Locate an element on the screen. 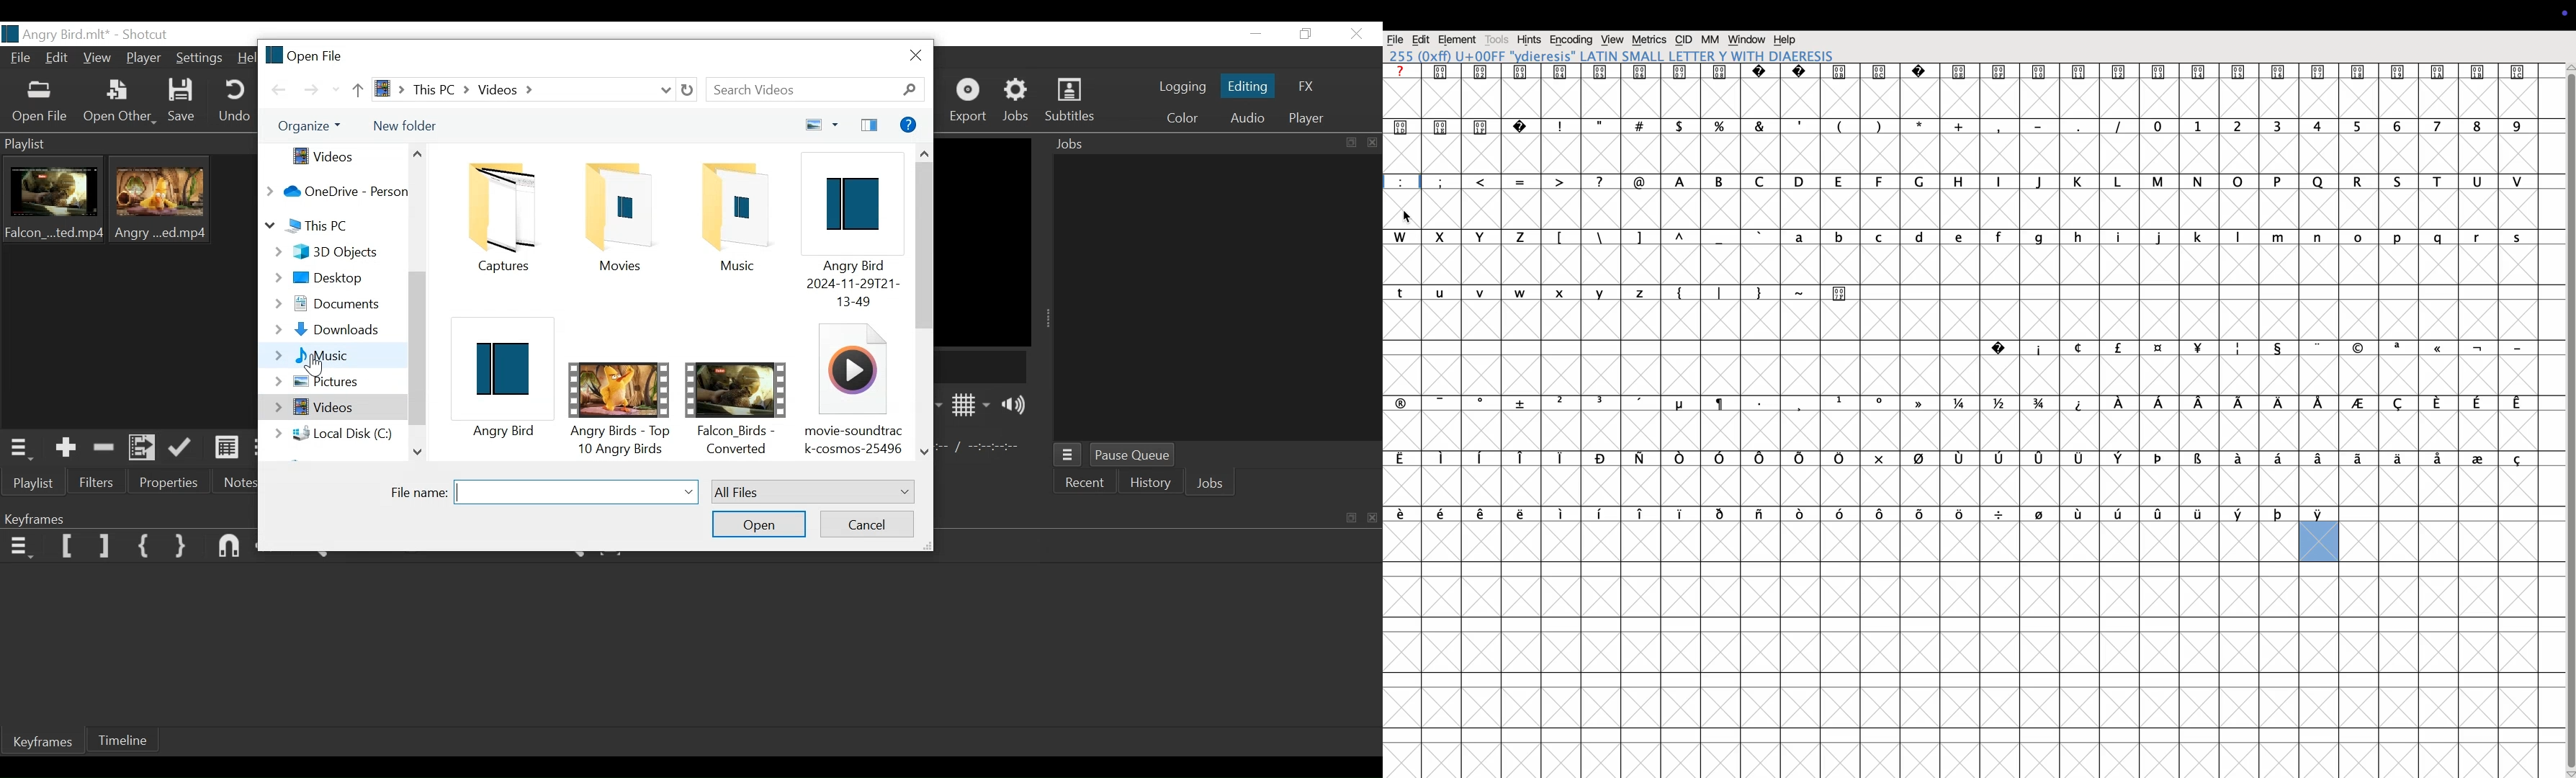 The height and width of the screenshot is (784, 2576). Jobs Panel is located at coordinates (1216, 299).